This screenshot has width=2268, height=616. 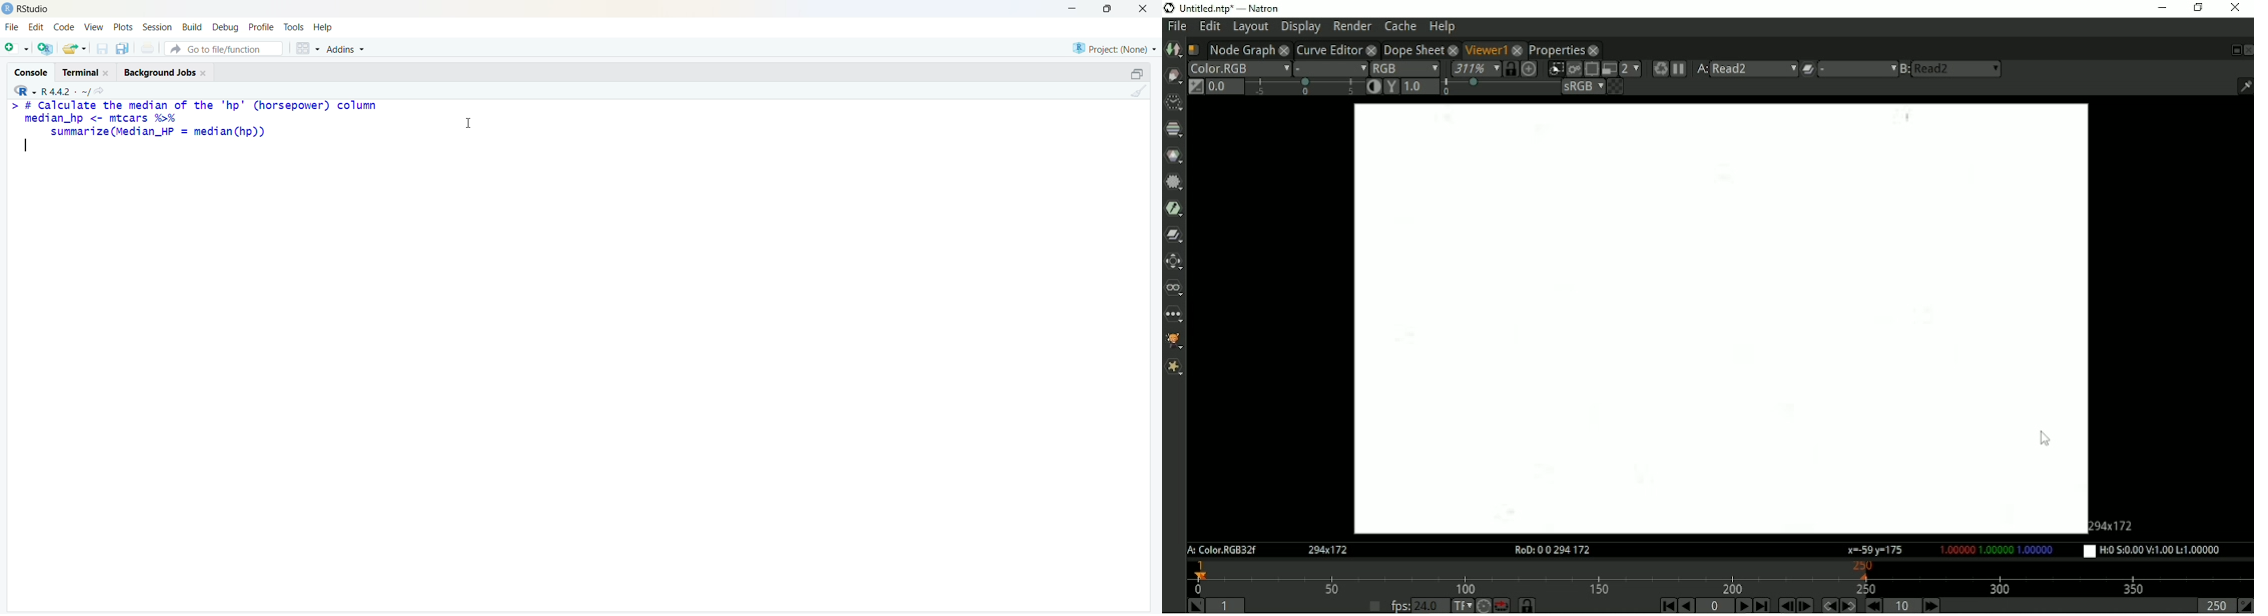 What do you see at coordinates (75, 48) in the screenshot?
I see `share folder as` at bounding box center [75, 48].